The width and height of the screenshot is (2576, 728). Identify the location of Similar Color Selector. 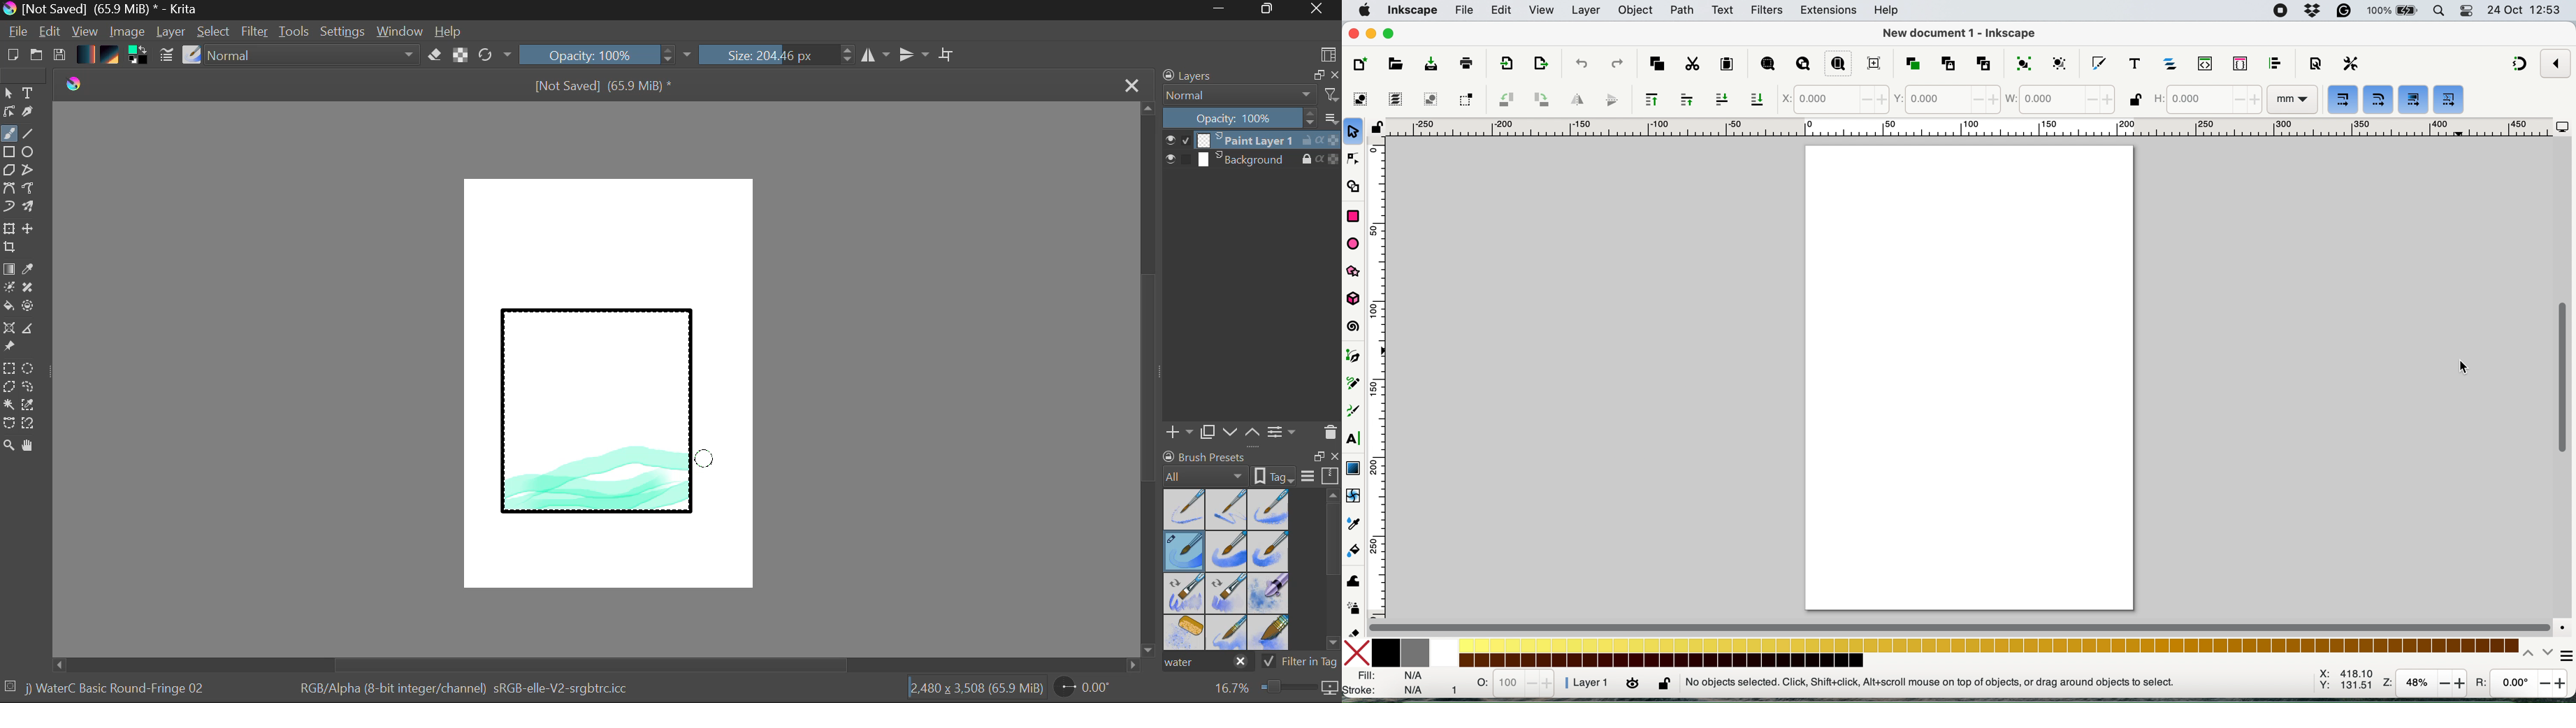
(32, 405).